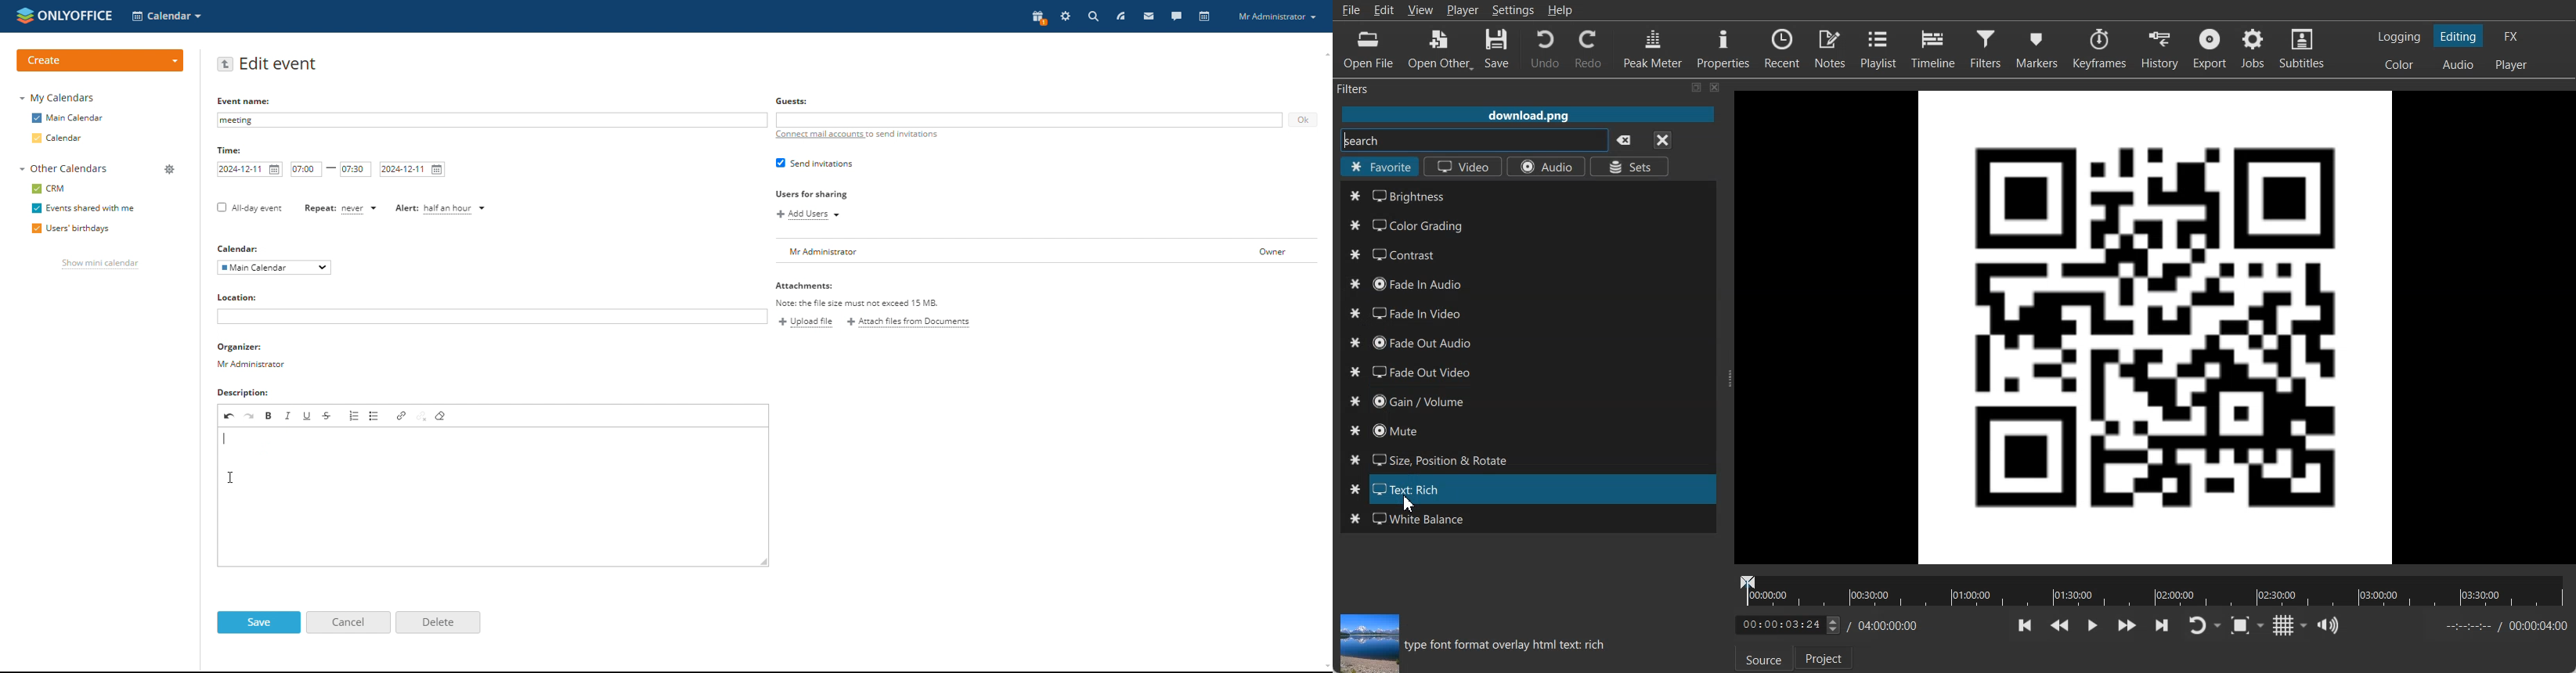  What do you see at coordinates (2152, 589) in the screenshot?
I see `Video timeline` at bounding box center [2152, 589].